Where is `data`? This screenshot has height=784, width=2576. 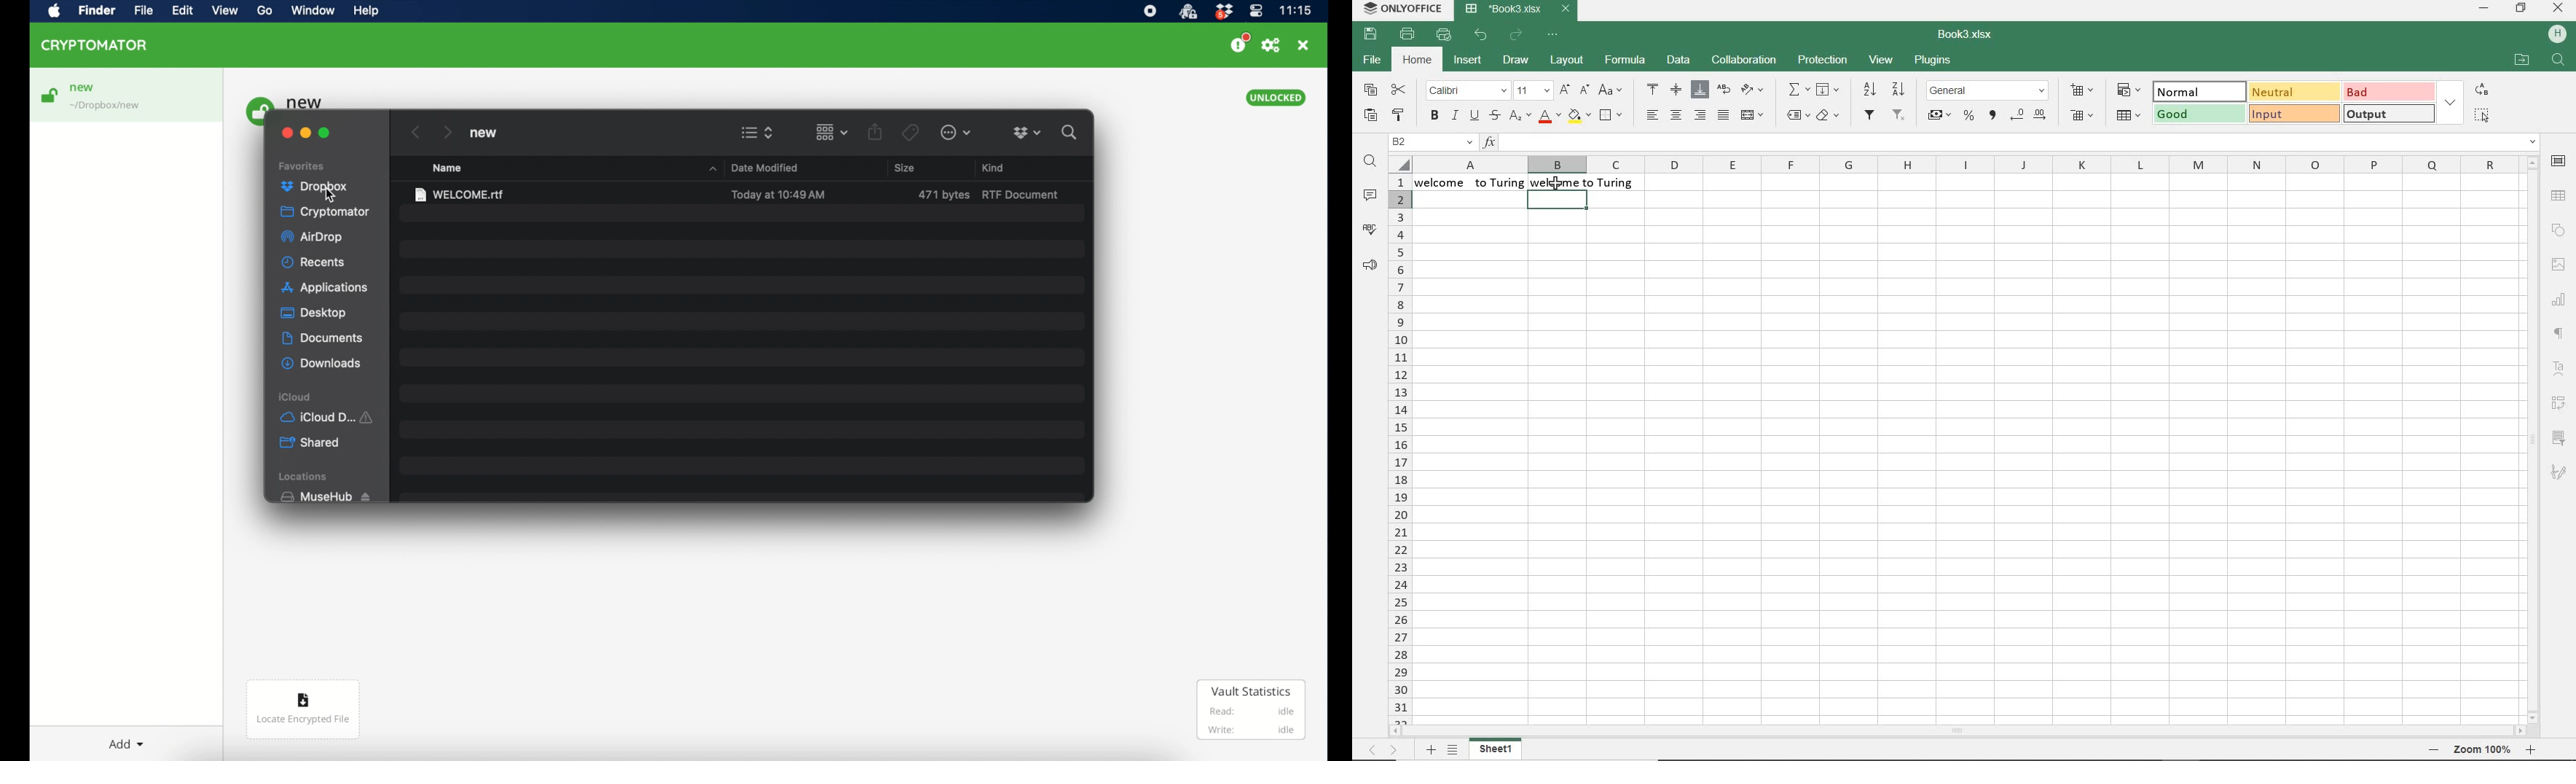
data is located at coordinates (1676, 61).